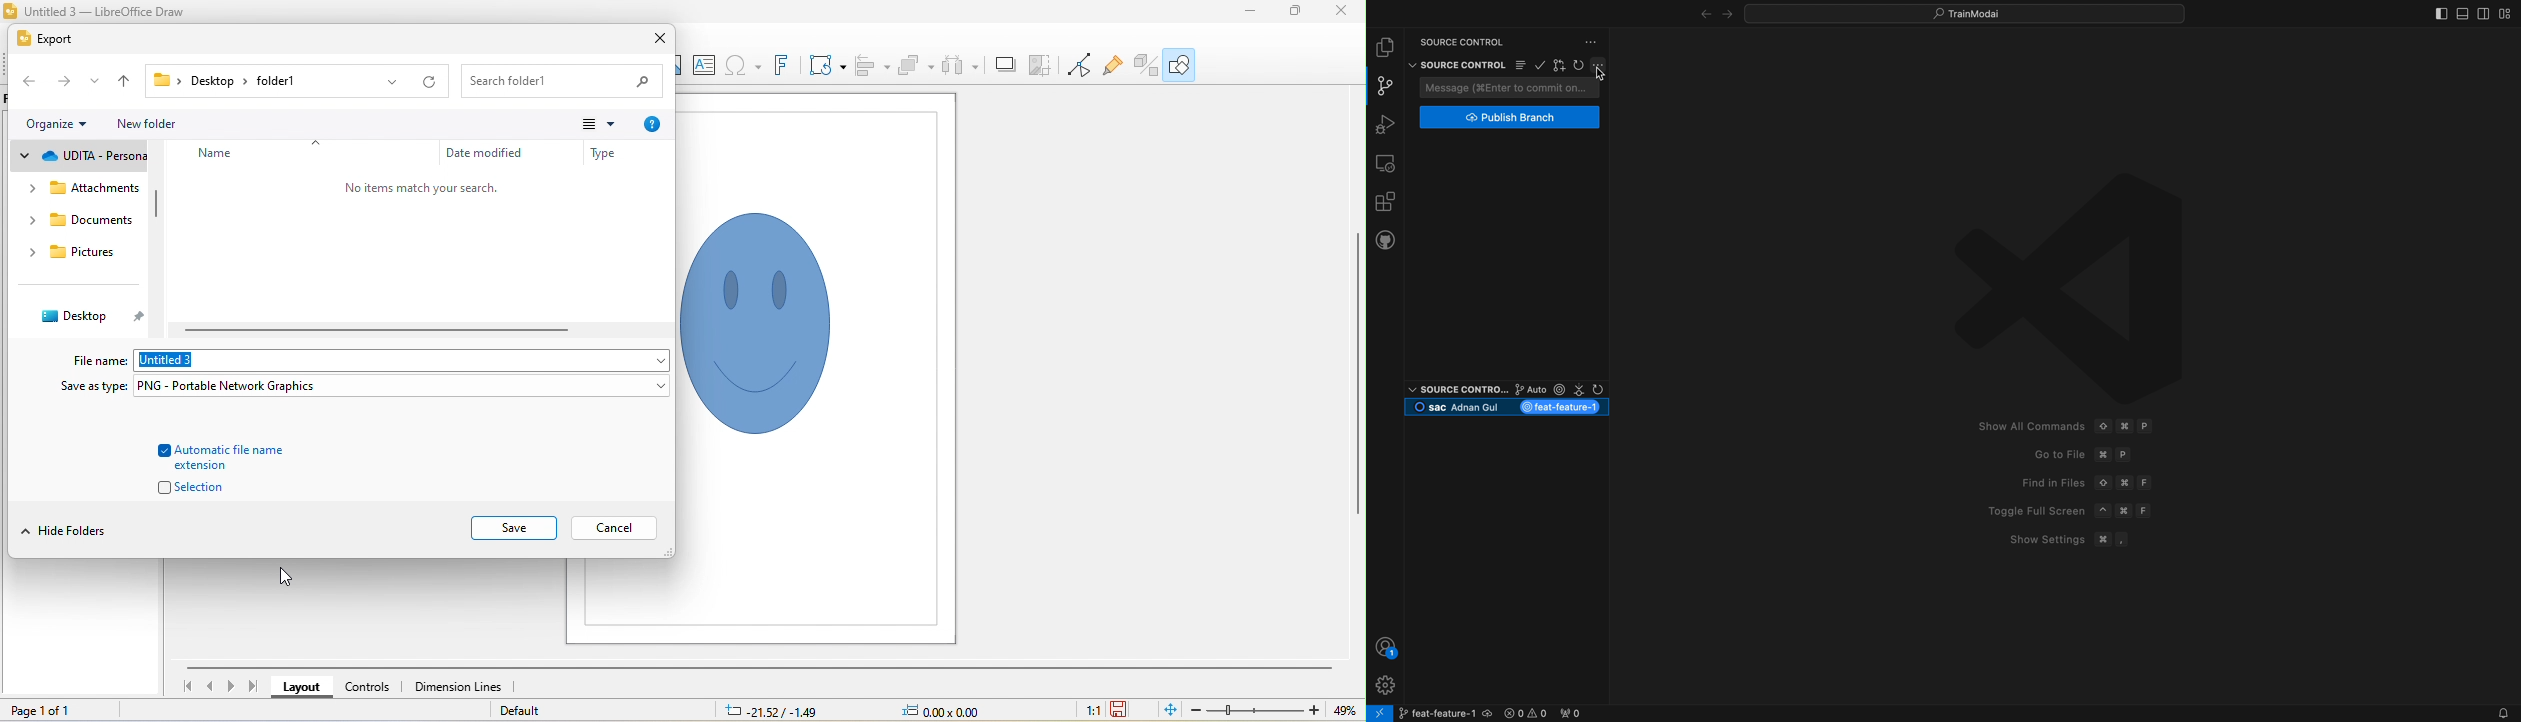 The width and height of the screenshot is (2548, 728). What do you see at coordinates (89, 252) in the screenshot?
I see `pictures` at bounding box center [89, 252].